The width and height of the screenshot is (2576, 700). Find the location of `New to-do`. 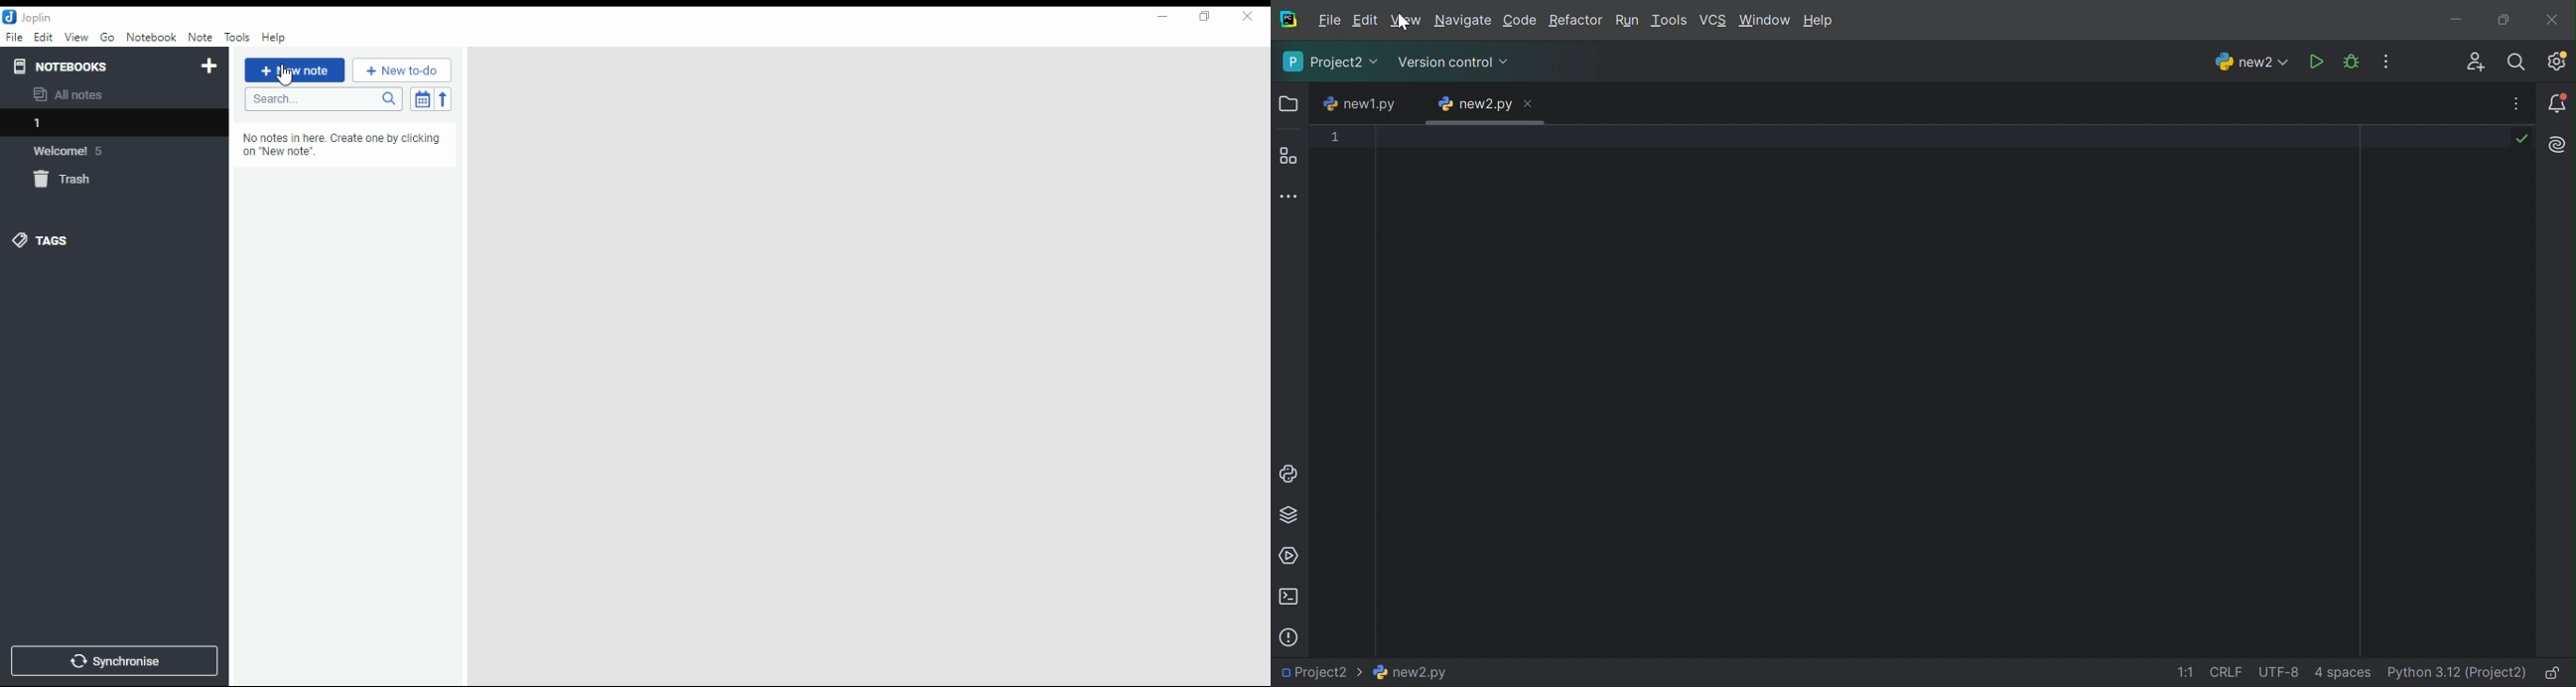

New to-do is located at coordinates (402, 69).